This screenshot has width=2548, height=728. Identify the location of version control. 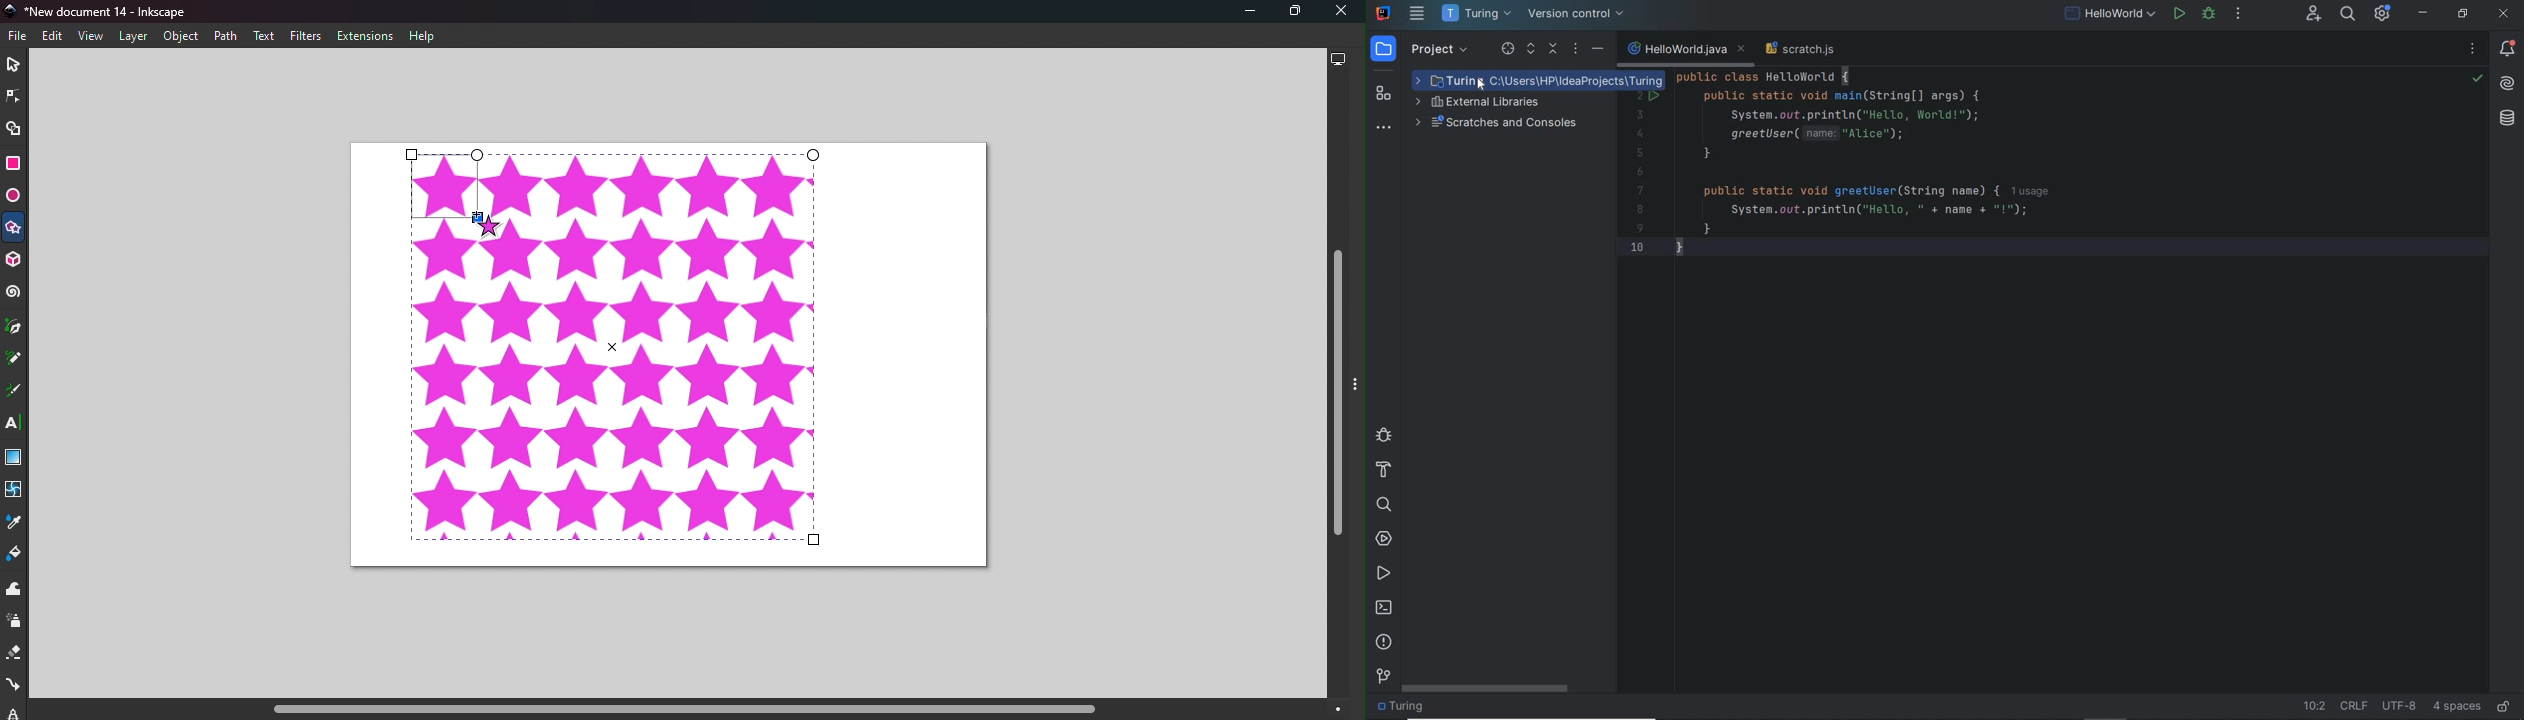
(1581, 14).